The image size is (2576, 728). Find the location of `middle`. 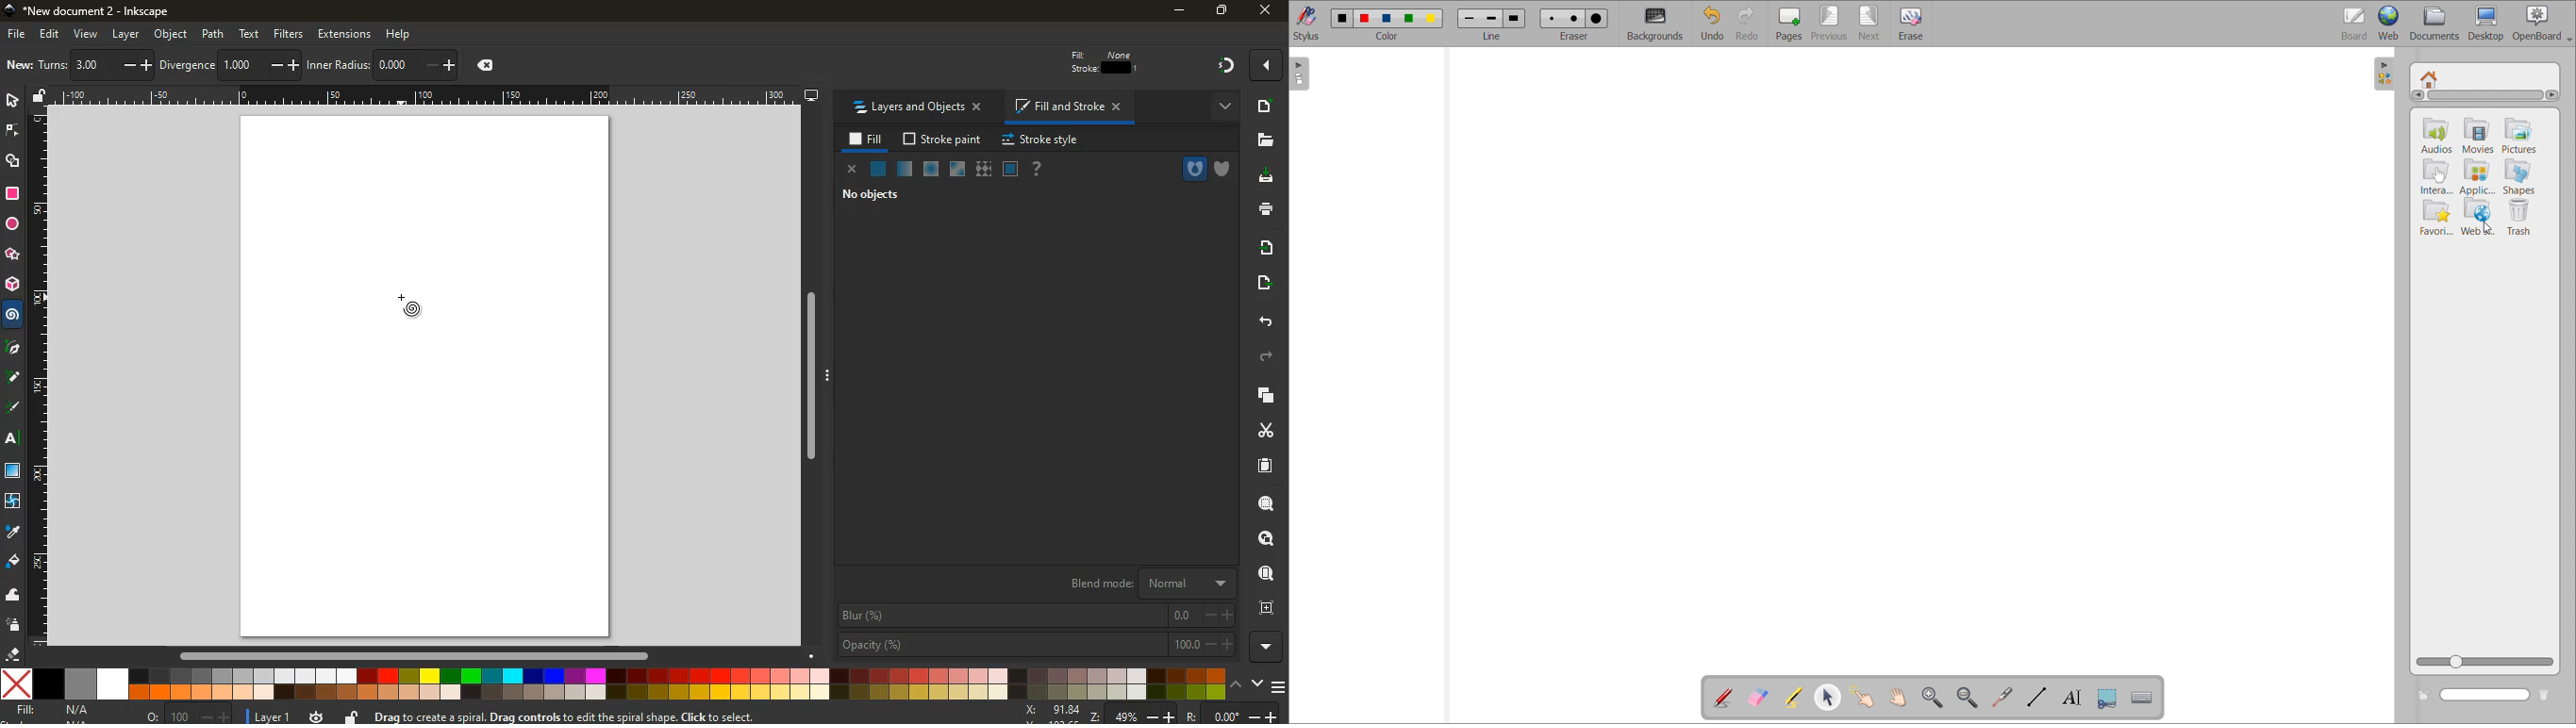

middle is located at coordinates (291, 67).